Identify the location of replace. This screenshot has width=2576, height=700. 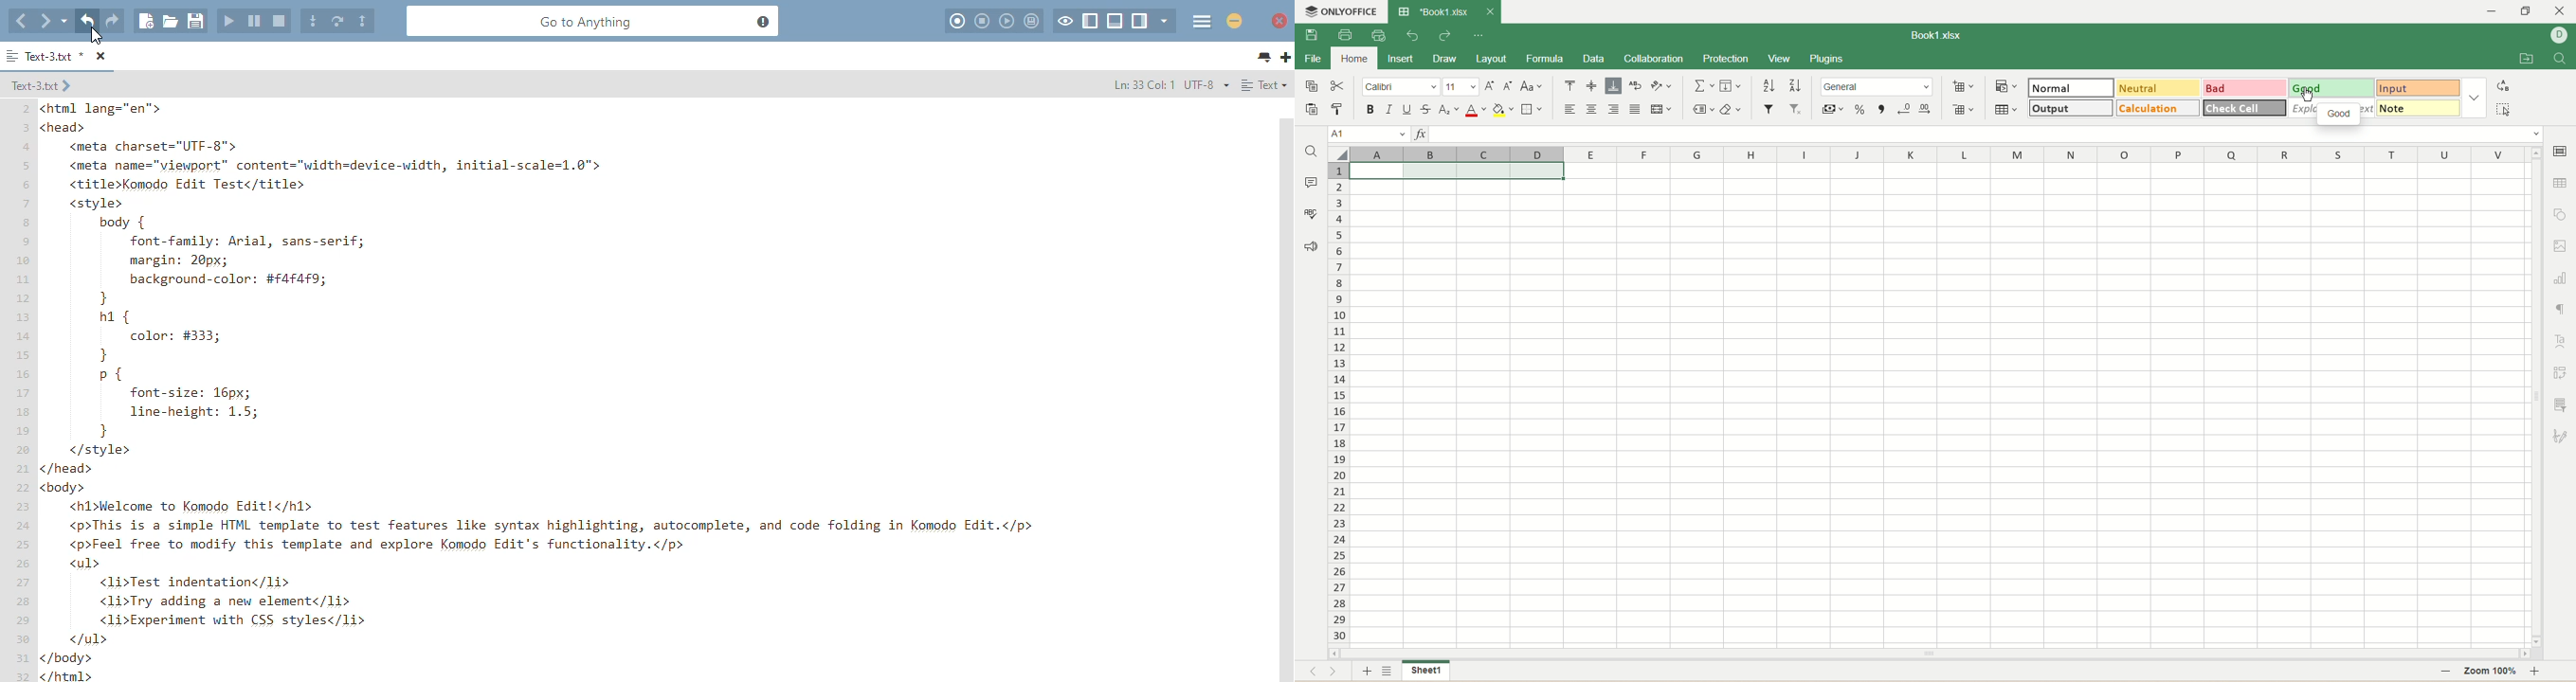
(2503, 87).